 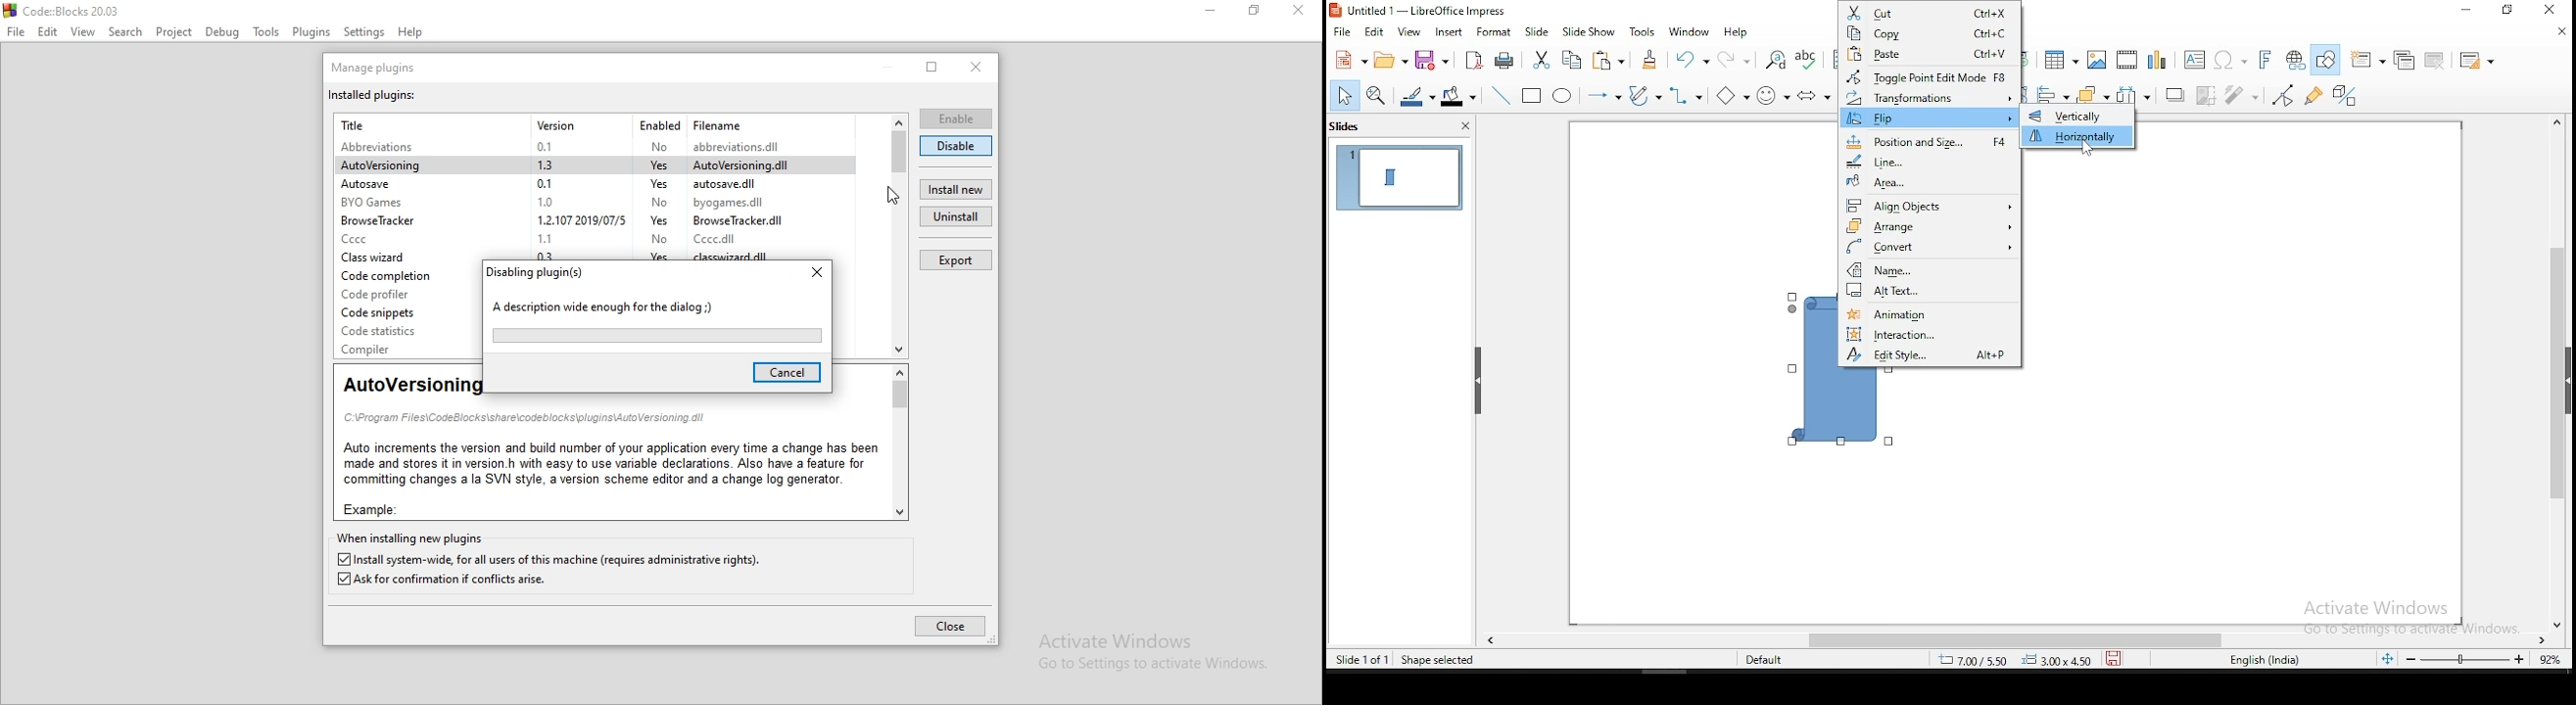 What do you see at coordinates (2328, 60) in the screenshot?
I see `show draw functions` at bounding box center [2328, 60].